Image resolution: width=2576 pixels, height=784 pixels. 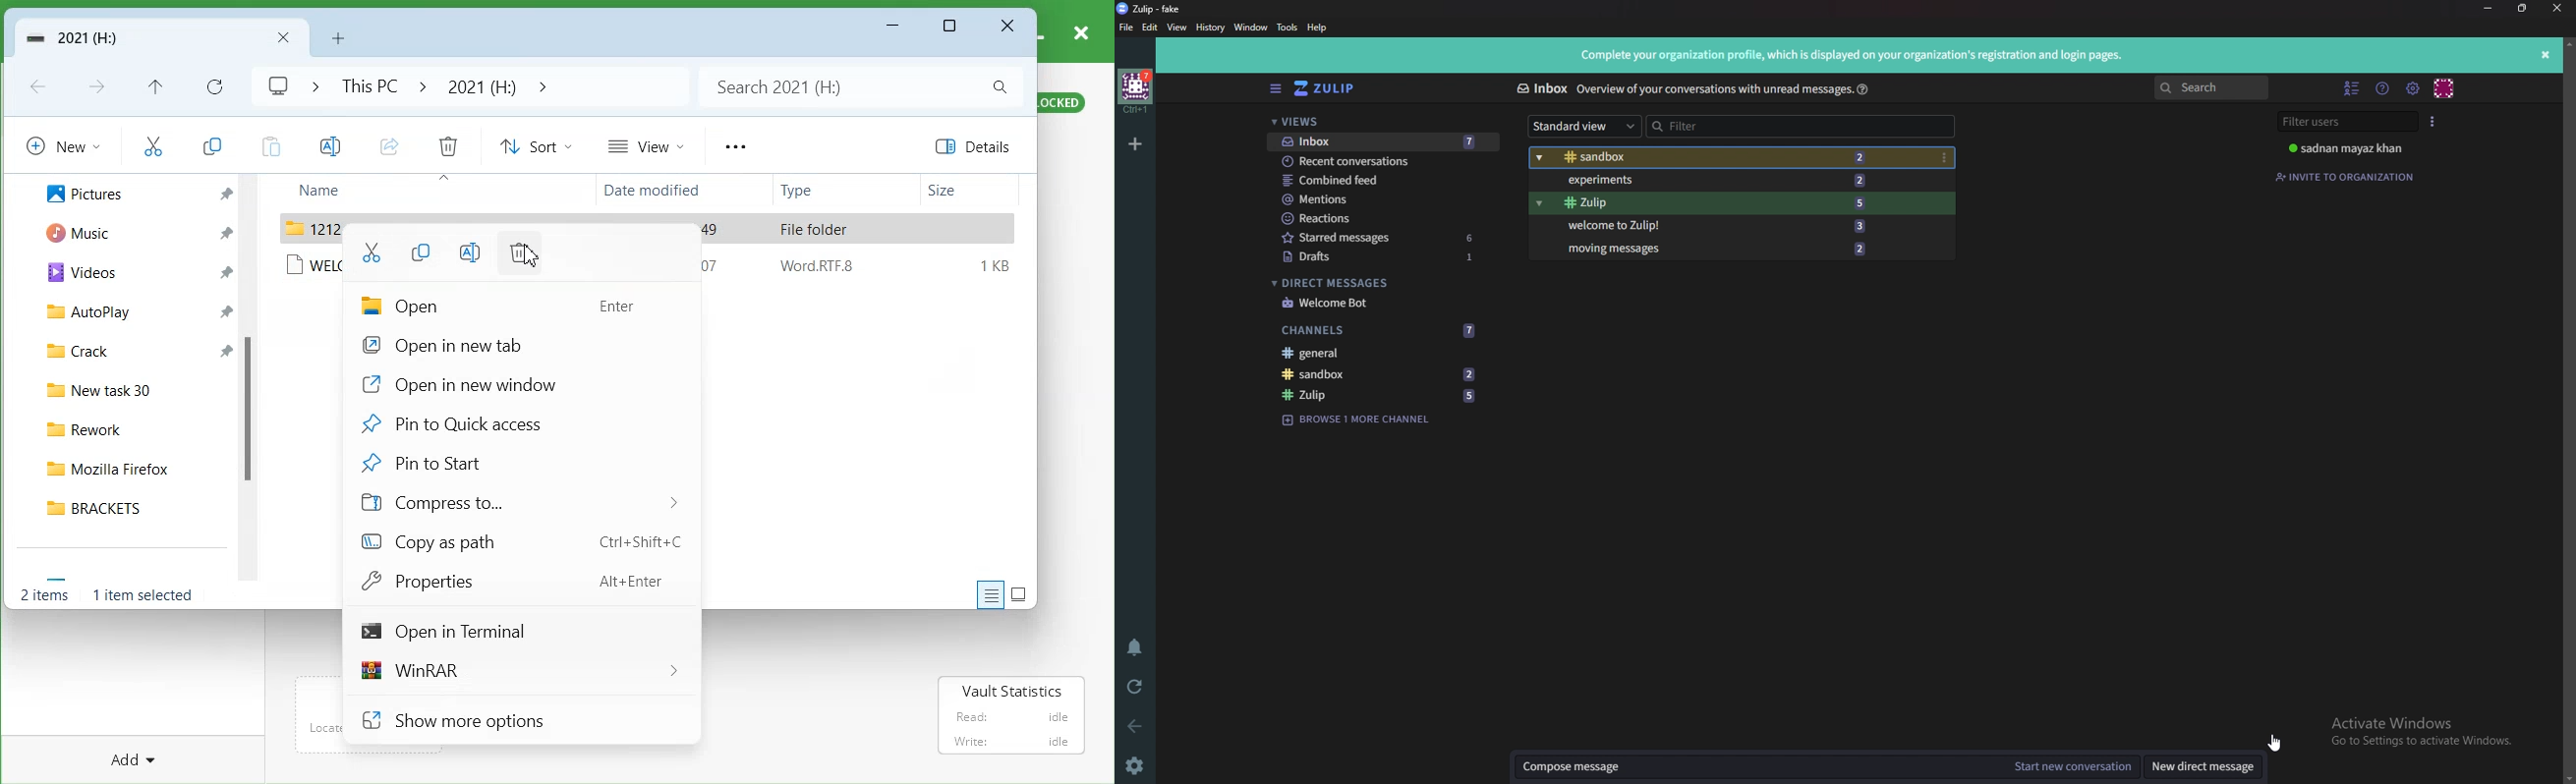 What do you see at coordinates (1155, 8) in the screenshot?
I see `zulip` at bounding box center [1155, 8].